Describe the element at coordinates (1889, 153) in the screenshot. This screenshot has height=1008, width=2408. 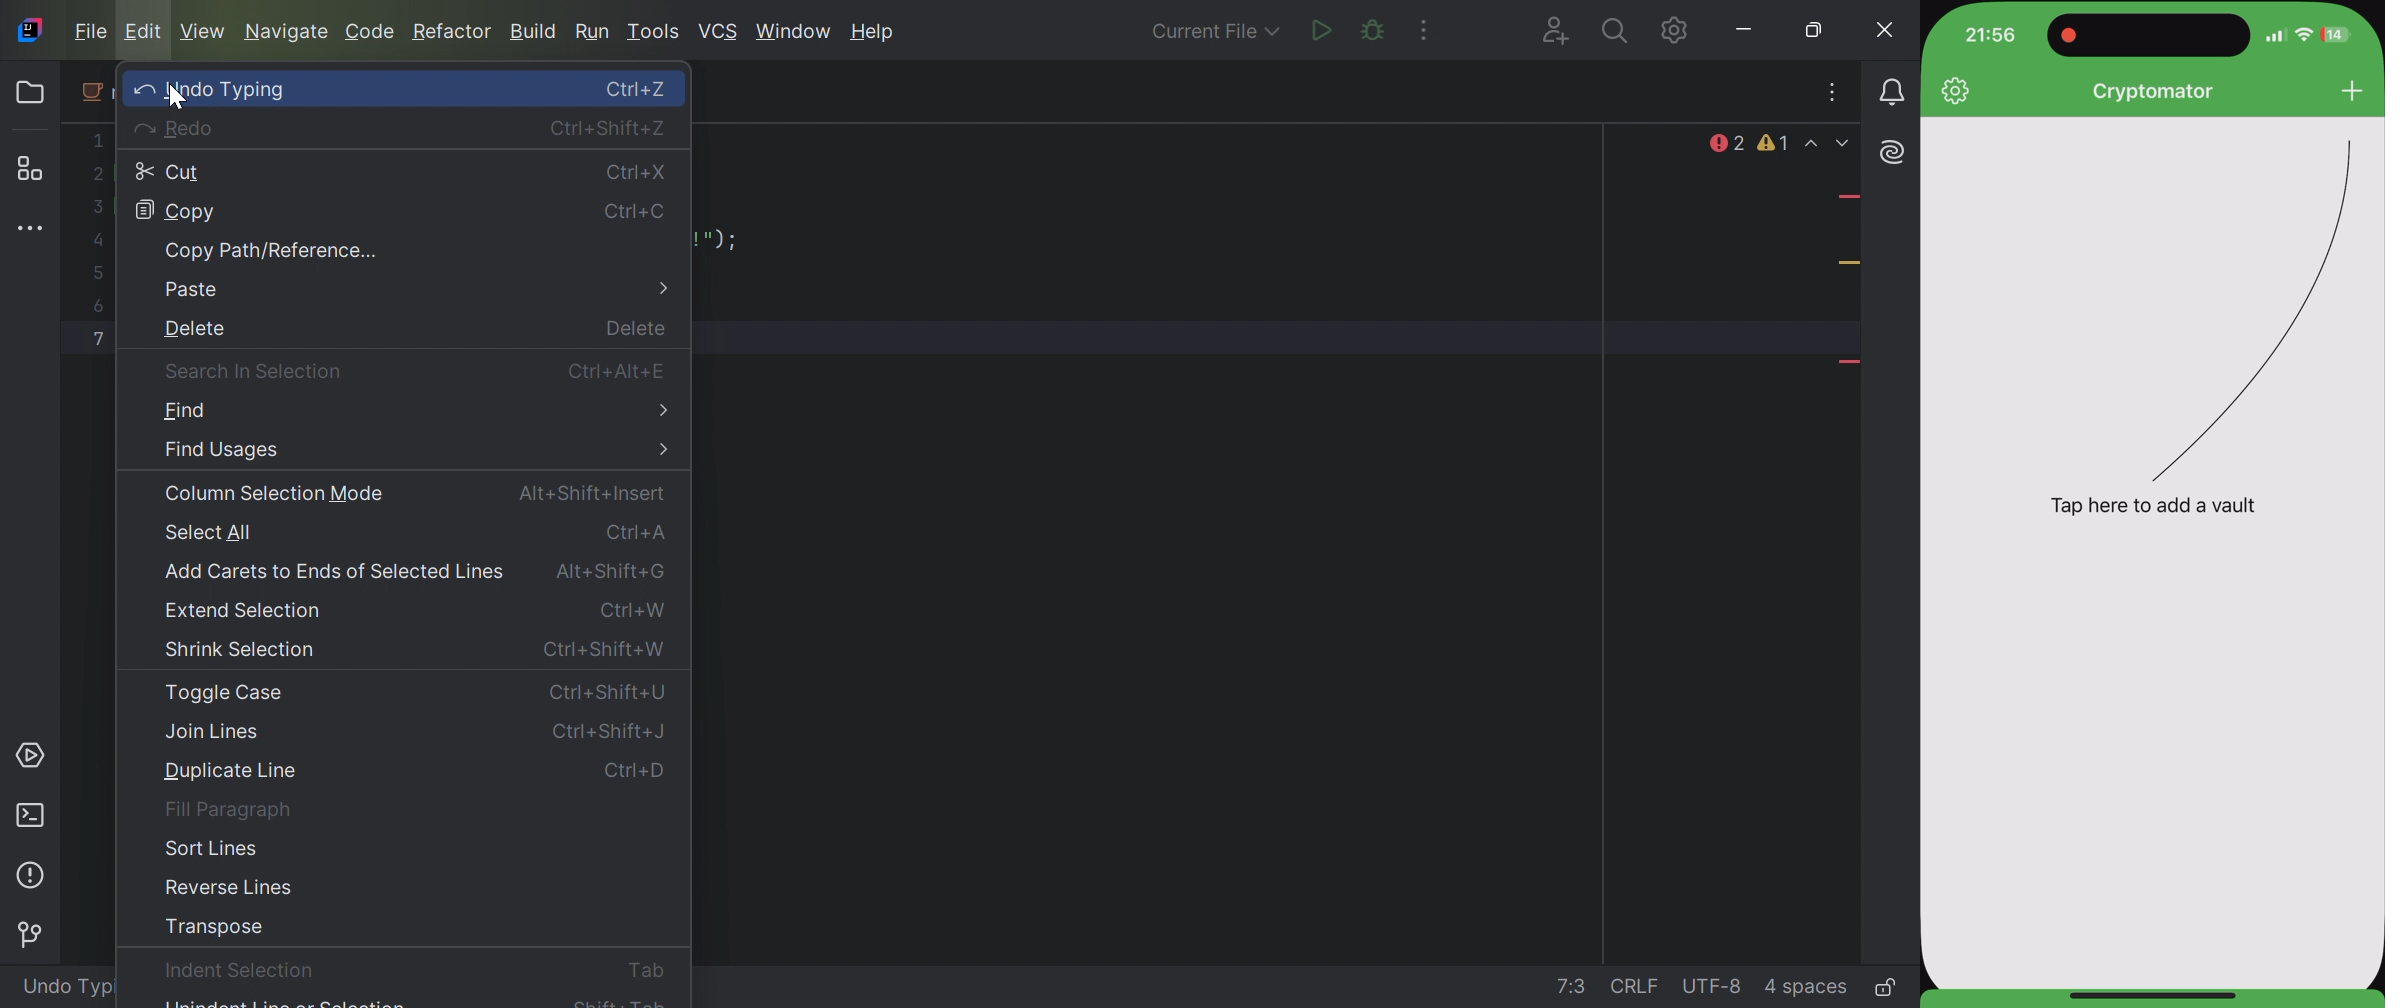
I see `AI Assistant` at that location.